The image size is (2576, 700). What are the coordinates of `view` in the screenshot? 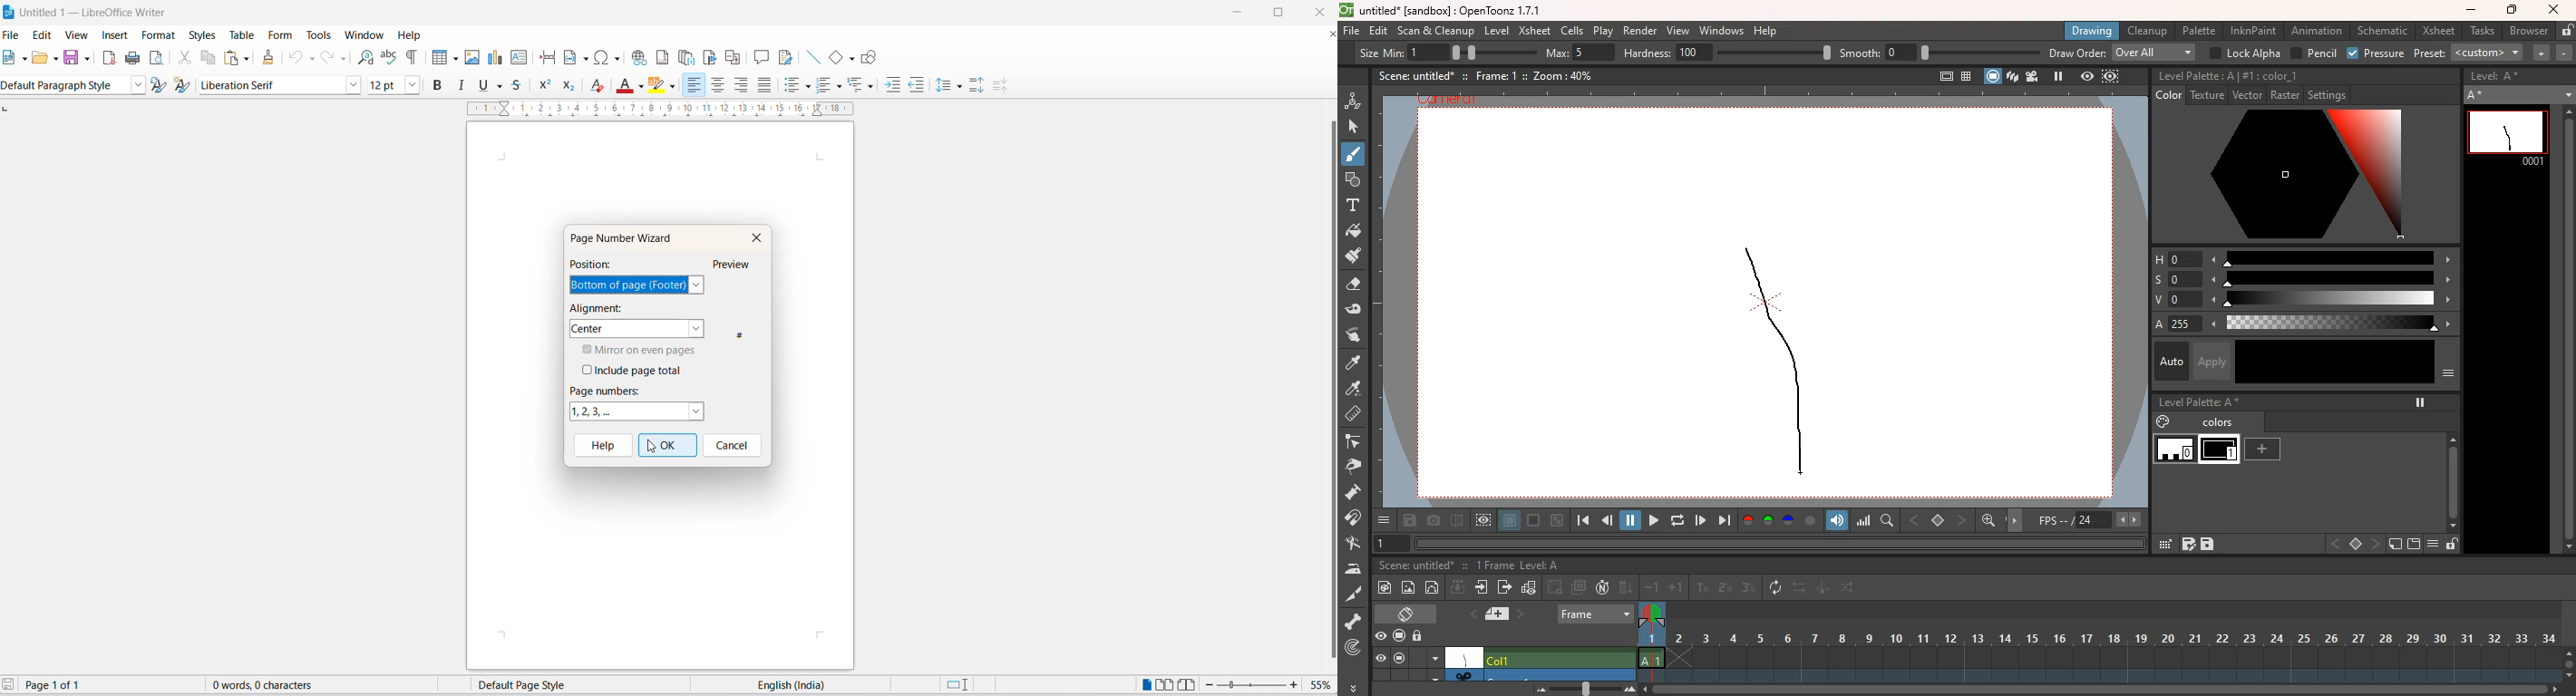 It's located at (1484, 520).